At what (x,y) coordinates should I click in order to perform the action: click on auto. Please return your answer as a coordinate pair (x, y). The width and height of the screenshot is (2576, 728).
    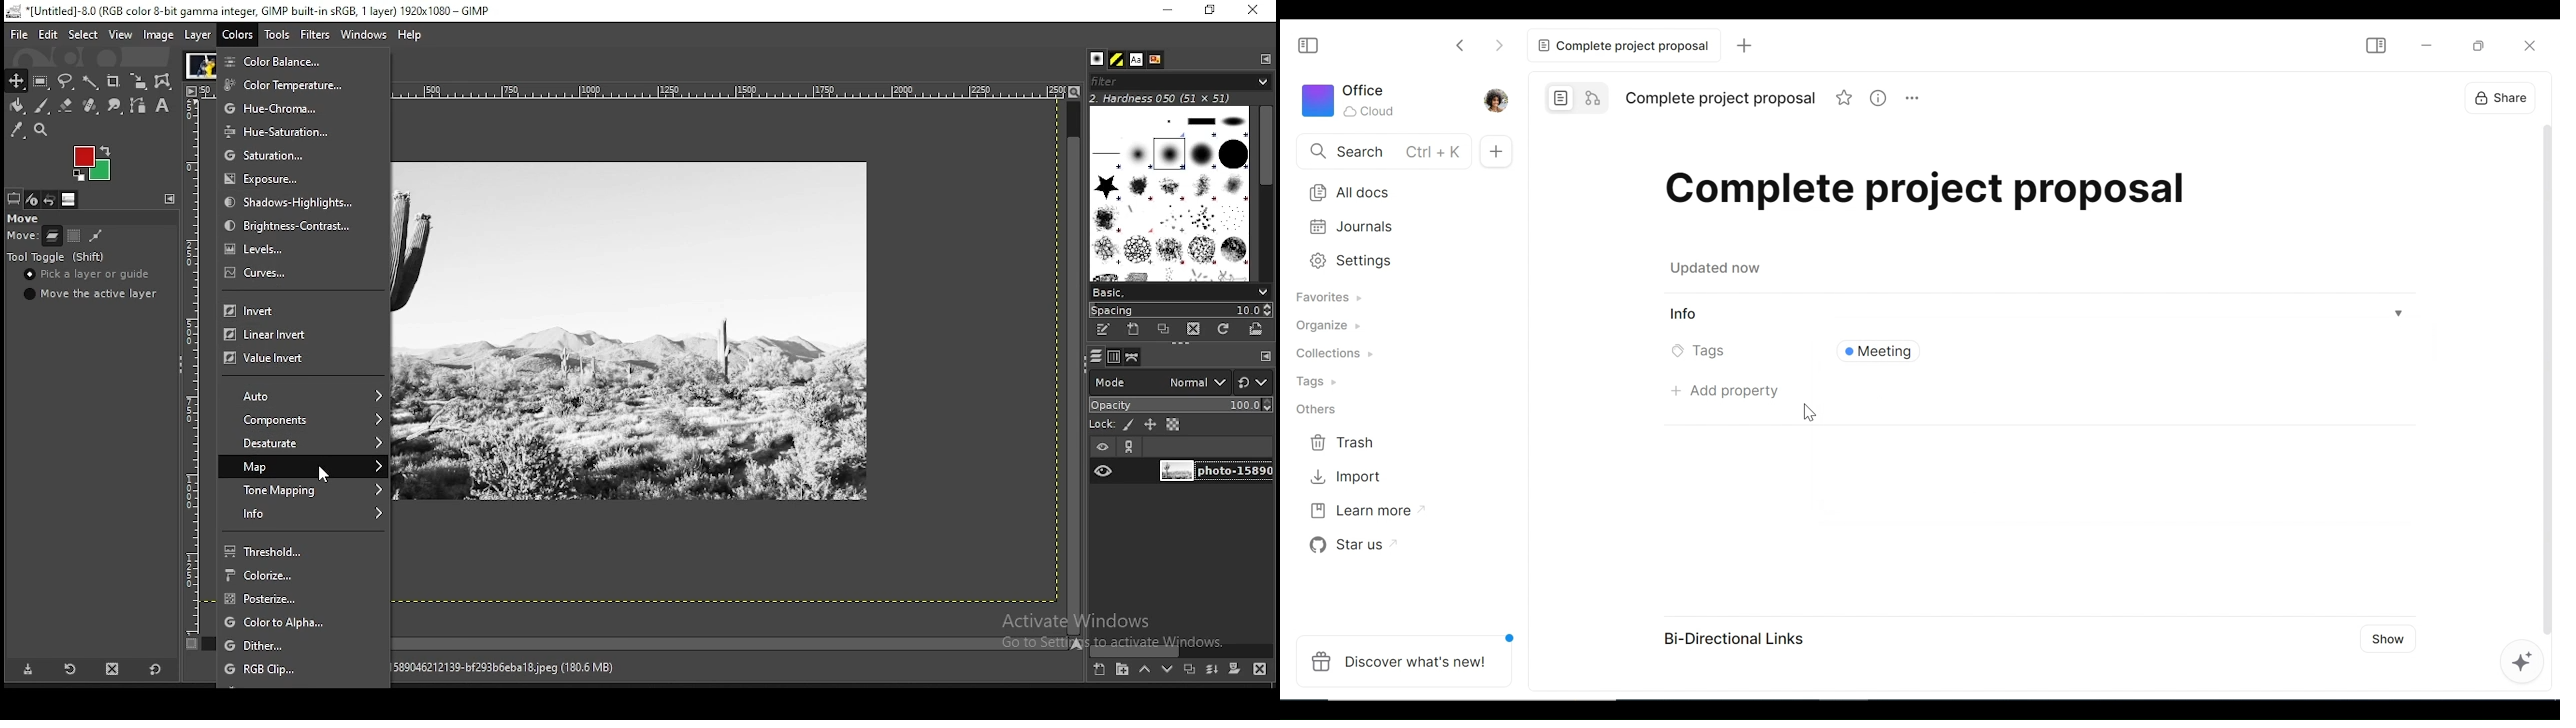
    Looking at the image, I should click on (307, 396).